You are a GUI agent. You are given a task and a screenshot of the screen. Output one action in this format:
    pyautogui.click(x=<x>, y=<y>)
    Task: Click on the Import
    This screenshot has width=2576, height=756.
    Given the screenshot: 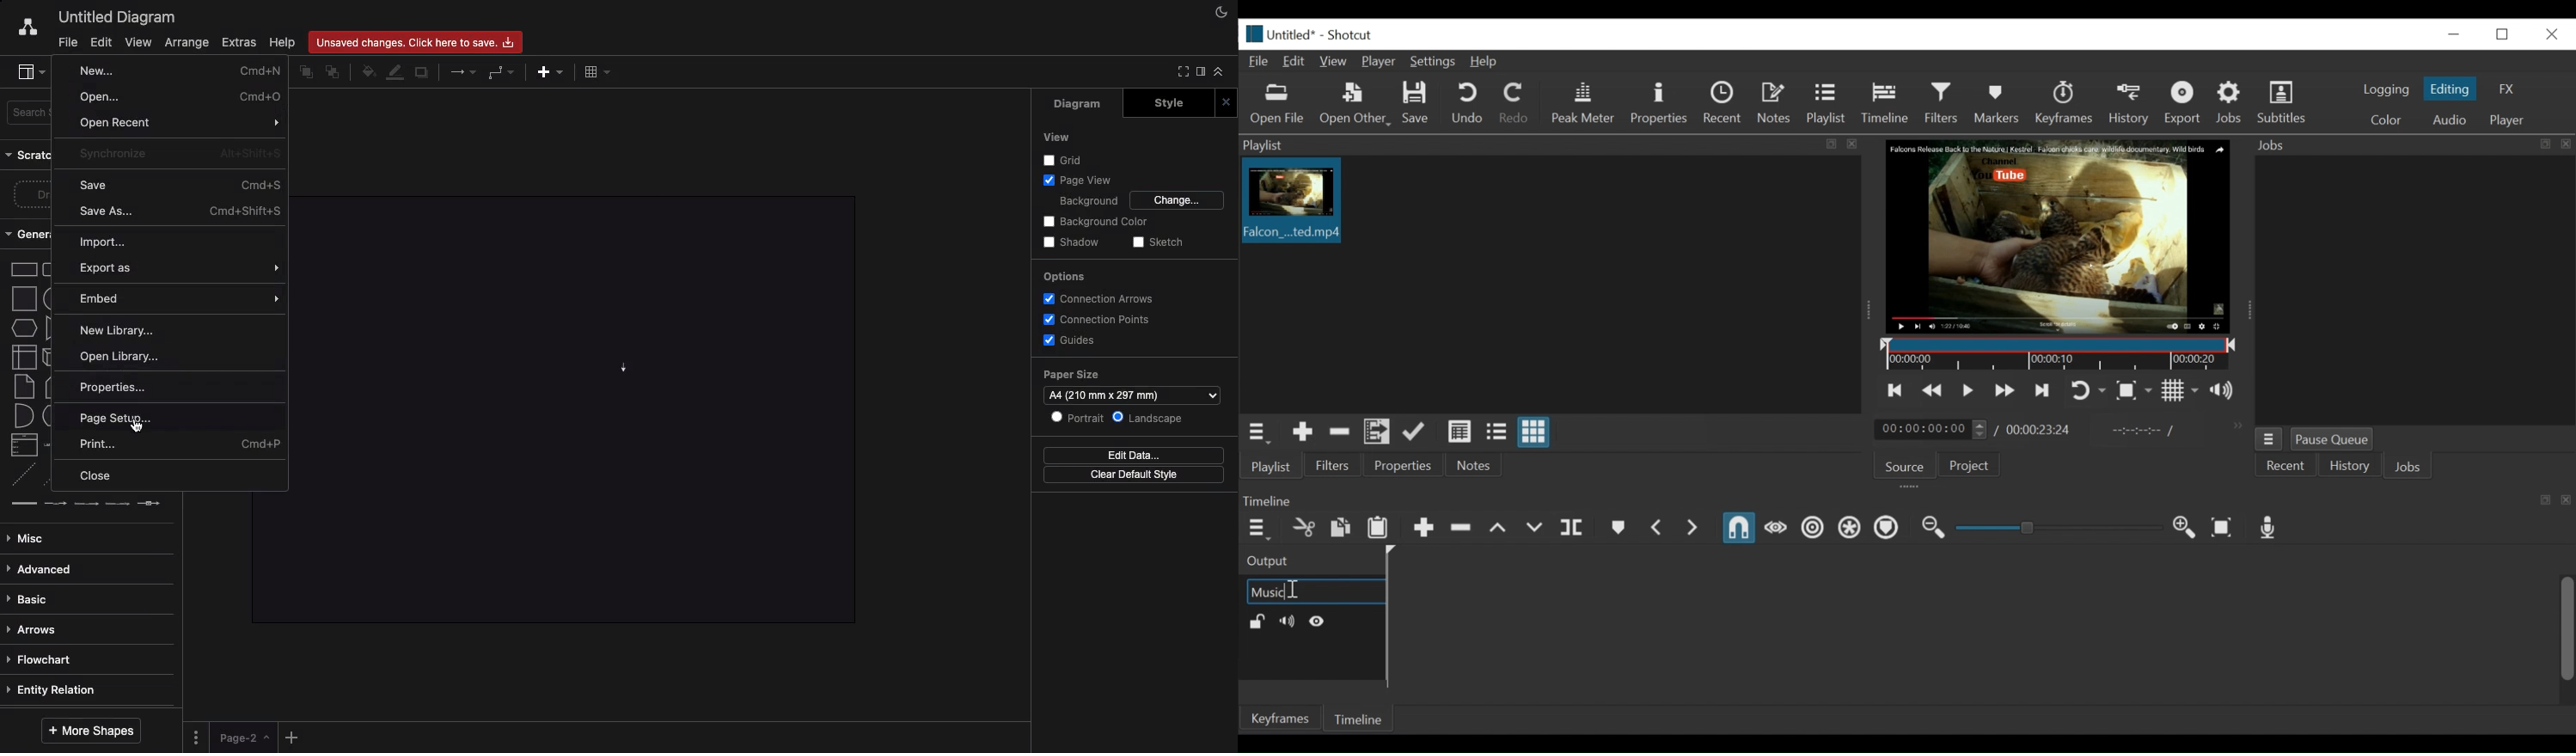 What is the action you would take?
    pyautogui.click(x=113, y=242)
    